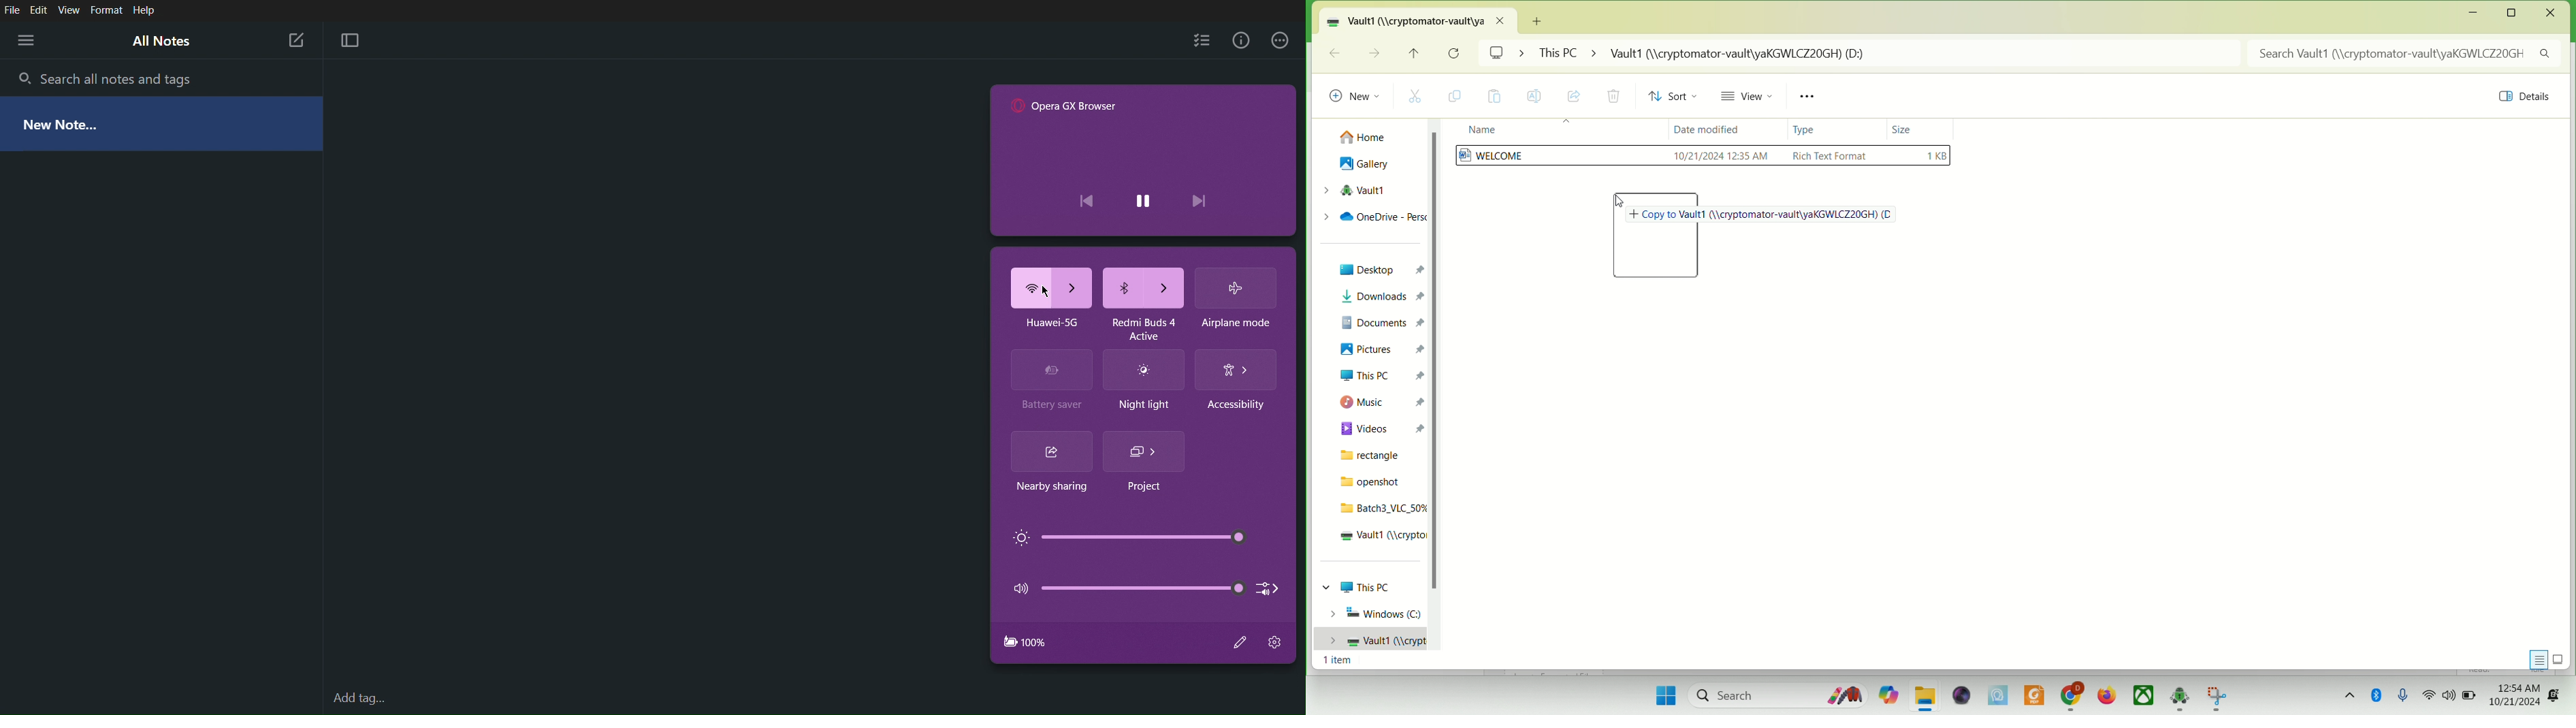 The width and height of the screenshot is (2576, 728). I want to click on Search all notes and tags, so click(121, 77).